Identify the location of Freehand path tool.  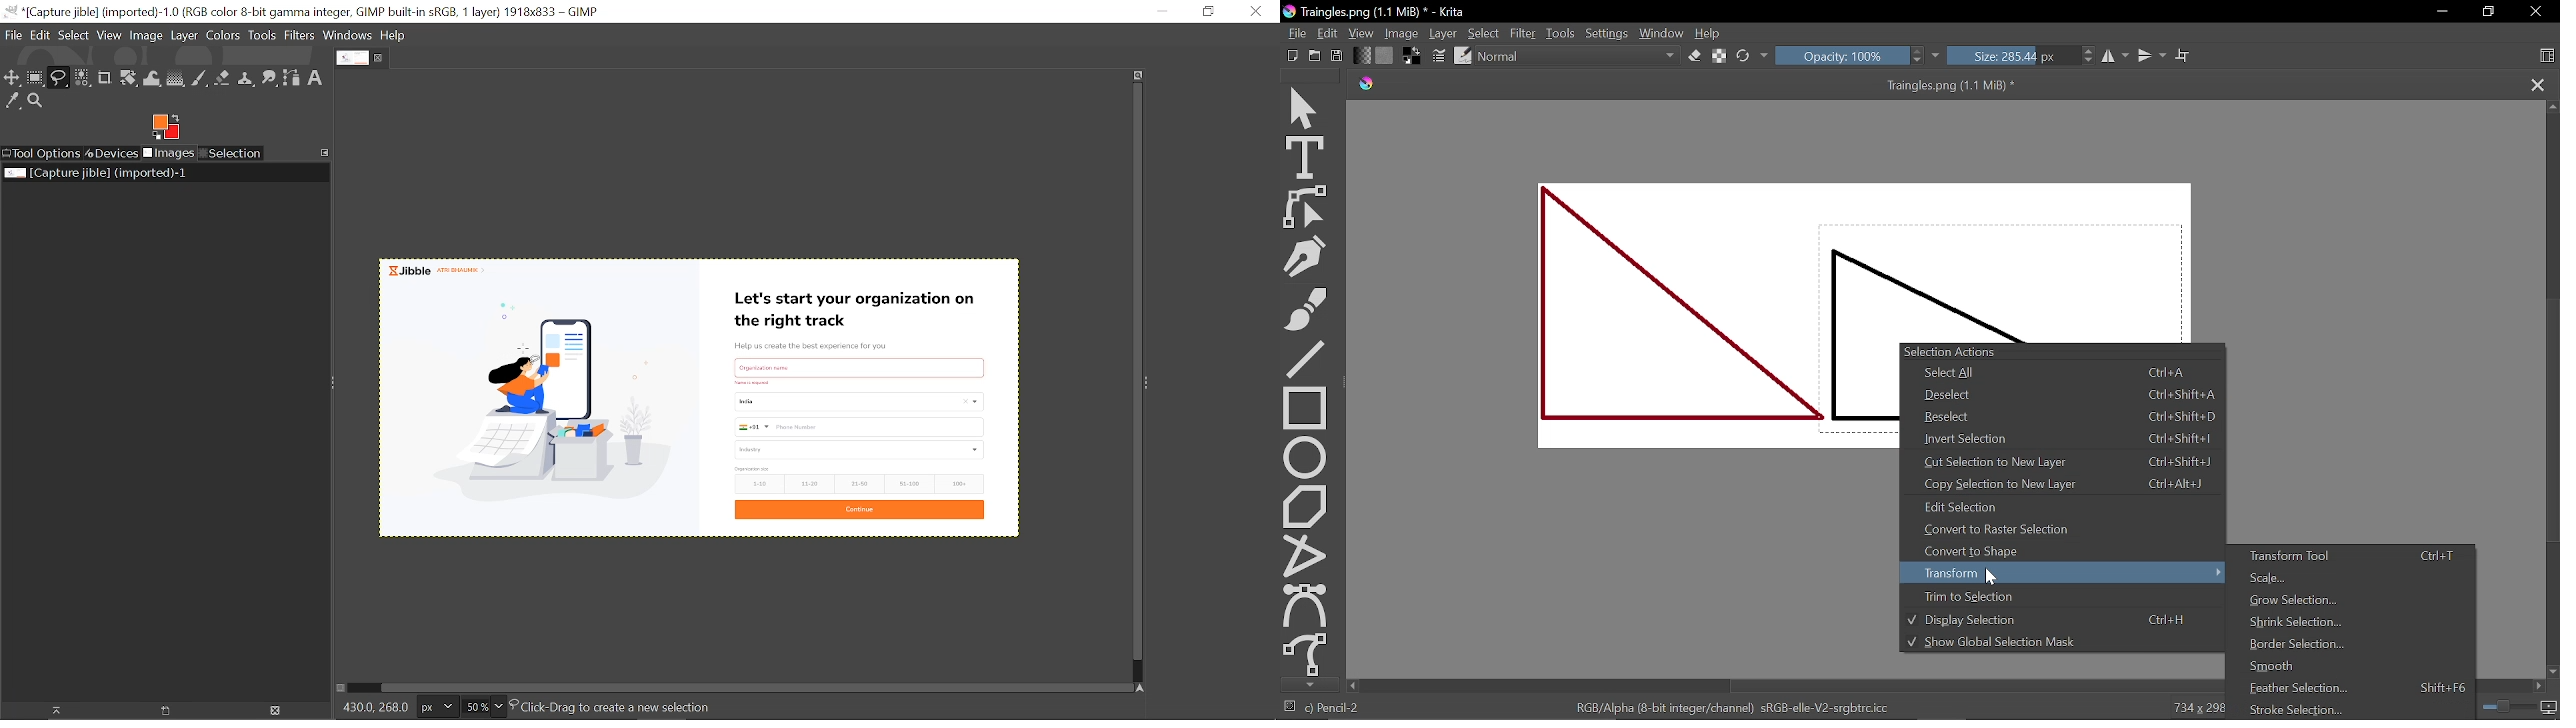
(1305, 653).